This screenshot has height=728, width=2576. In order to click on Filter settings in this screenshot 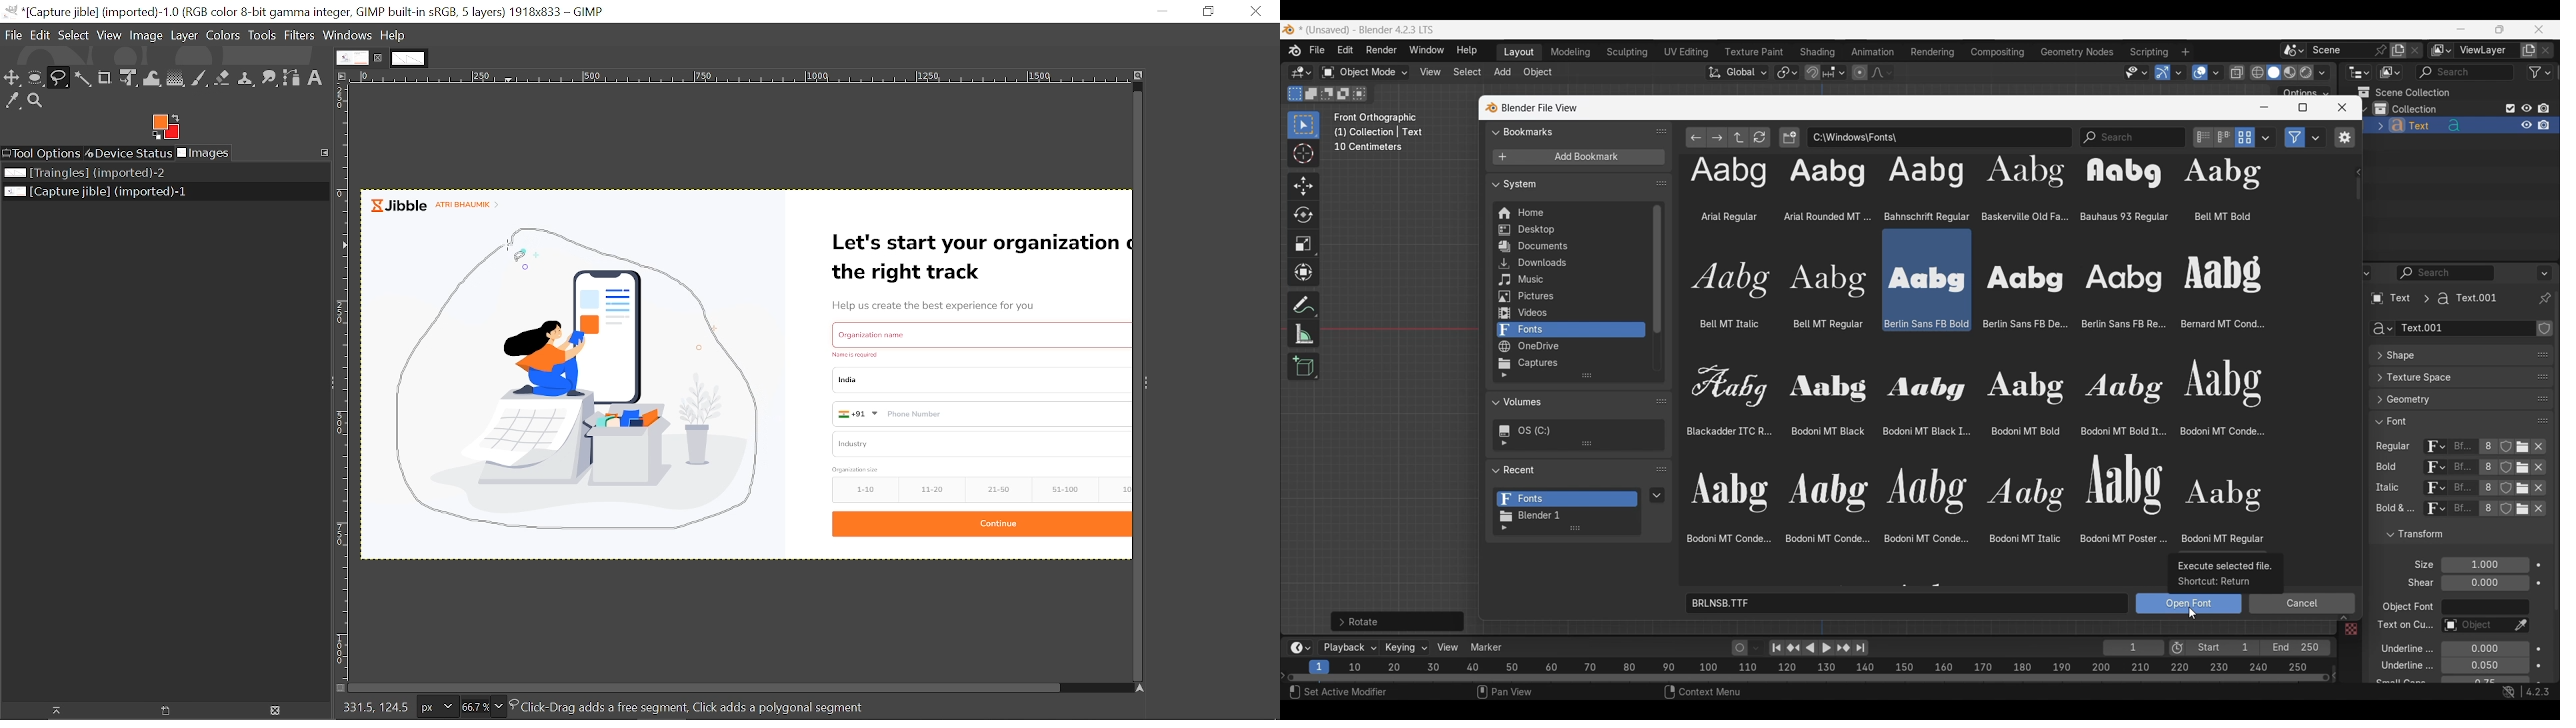, I will do `click(2316, 137)`.